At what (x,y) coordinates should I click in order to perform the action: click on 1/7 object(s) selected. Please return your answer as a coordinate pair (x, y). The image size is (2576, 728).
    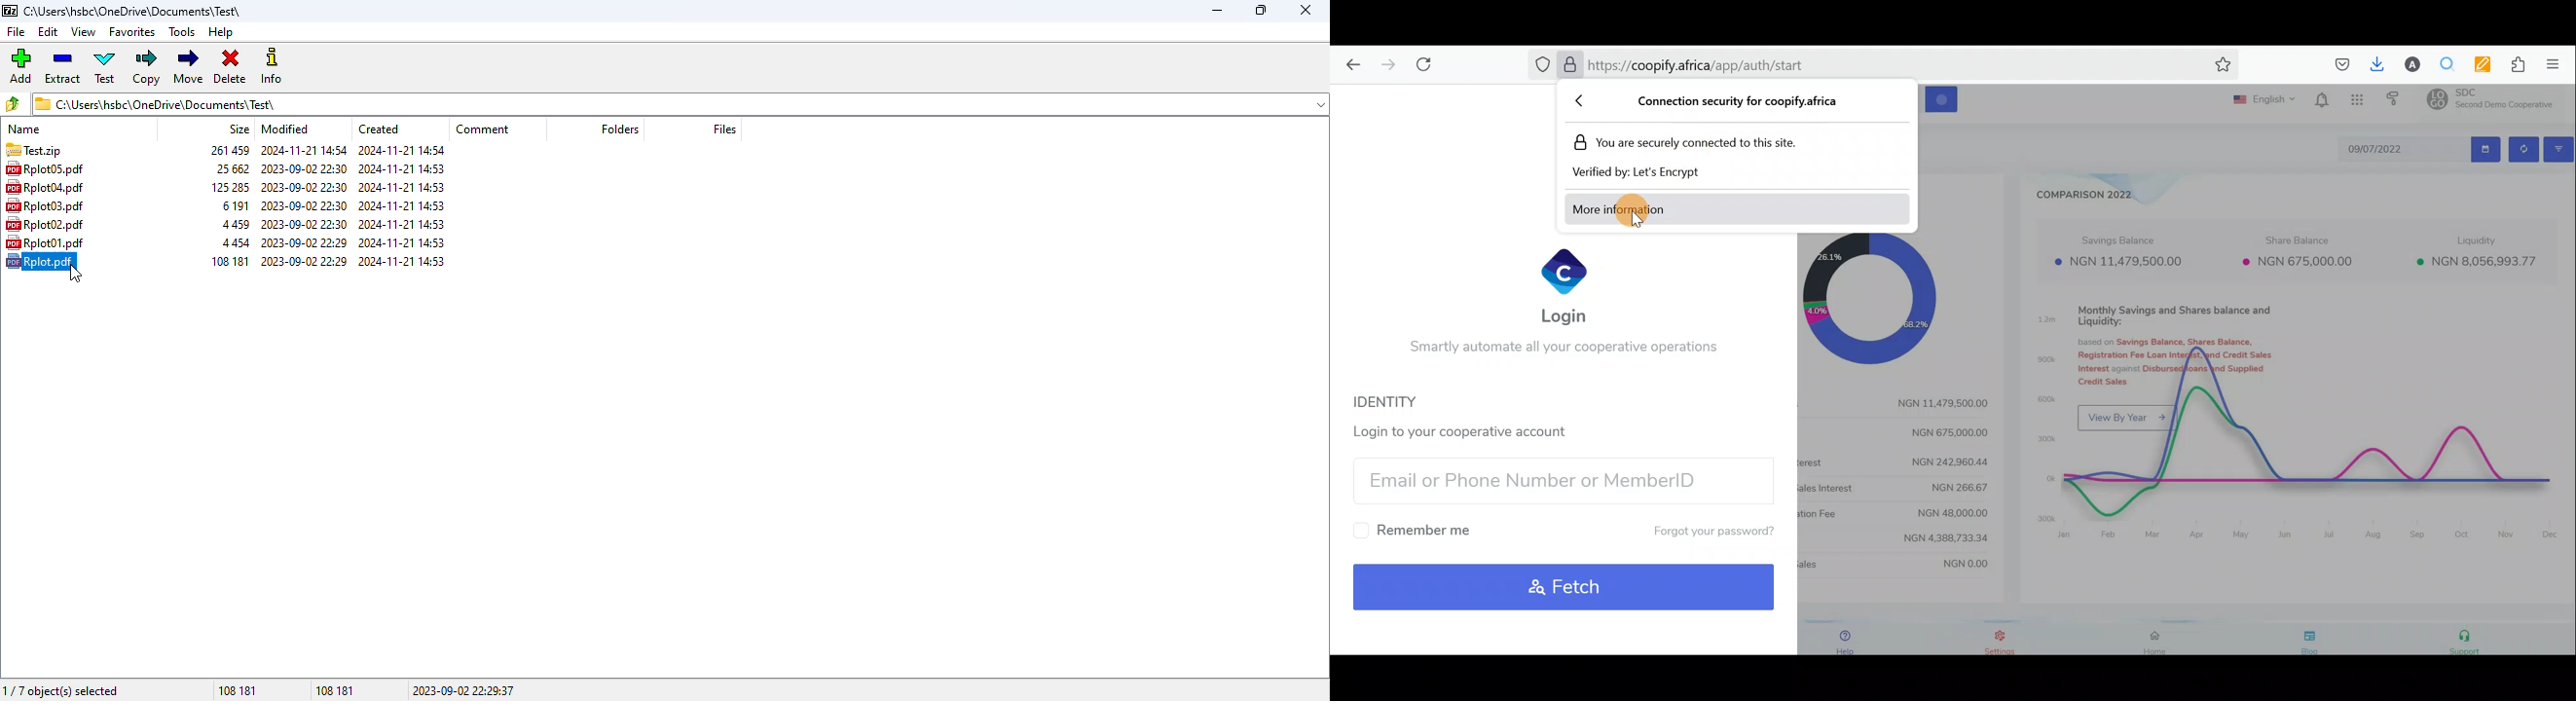
    Looking at the image, I should click on (62, 690).